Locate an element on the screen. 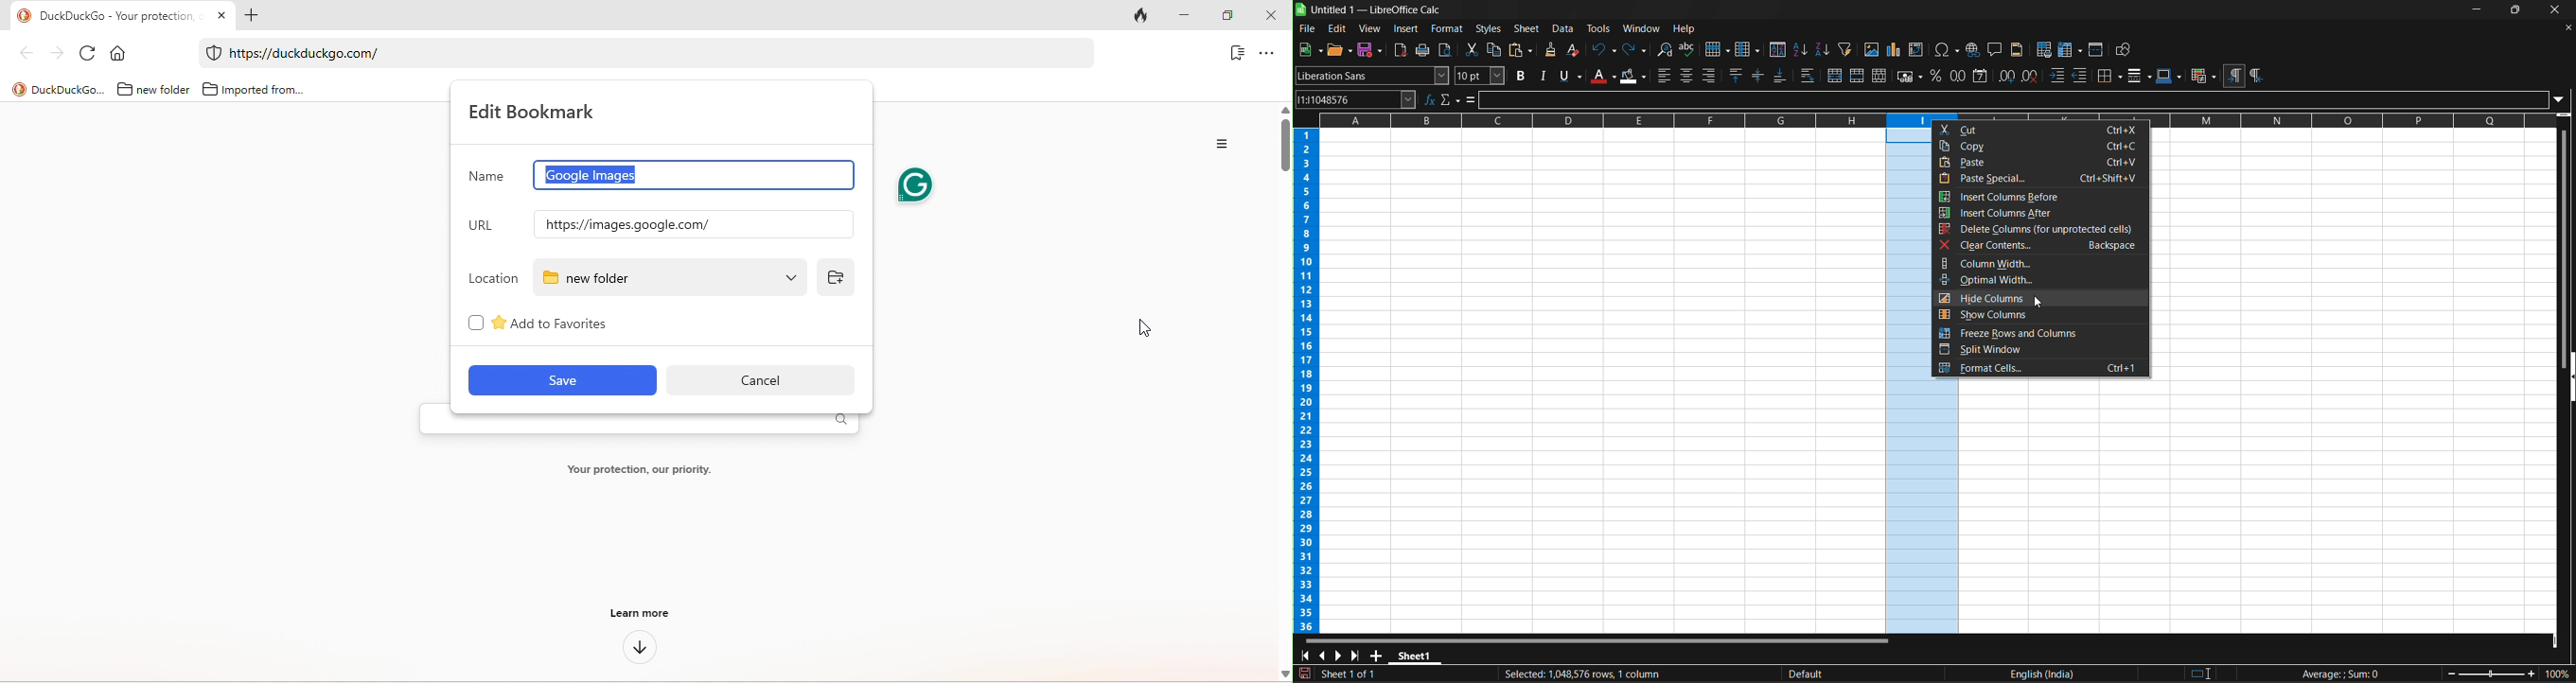  sheet 1 is located at coordinates (1416, 656).